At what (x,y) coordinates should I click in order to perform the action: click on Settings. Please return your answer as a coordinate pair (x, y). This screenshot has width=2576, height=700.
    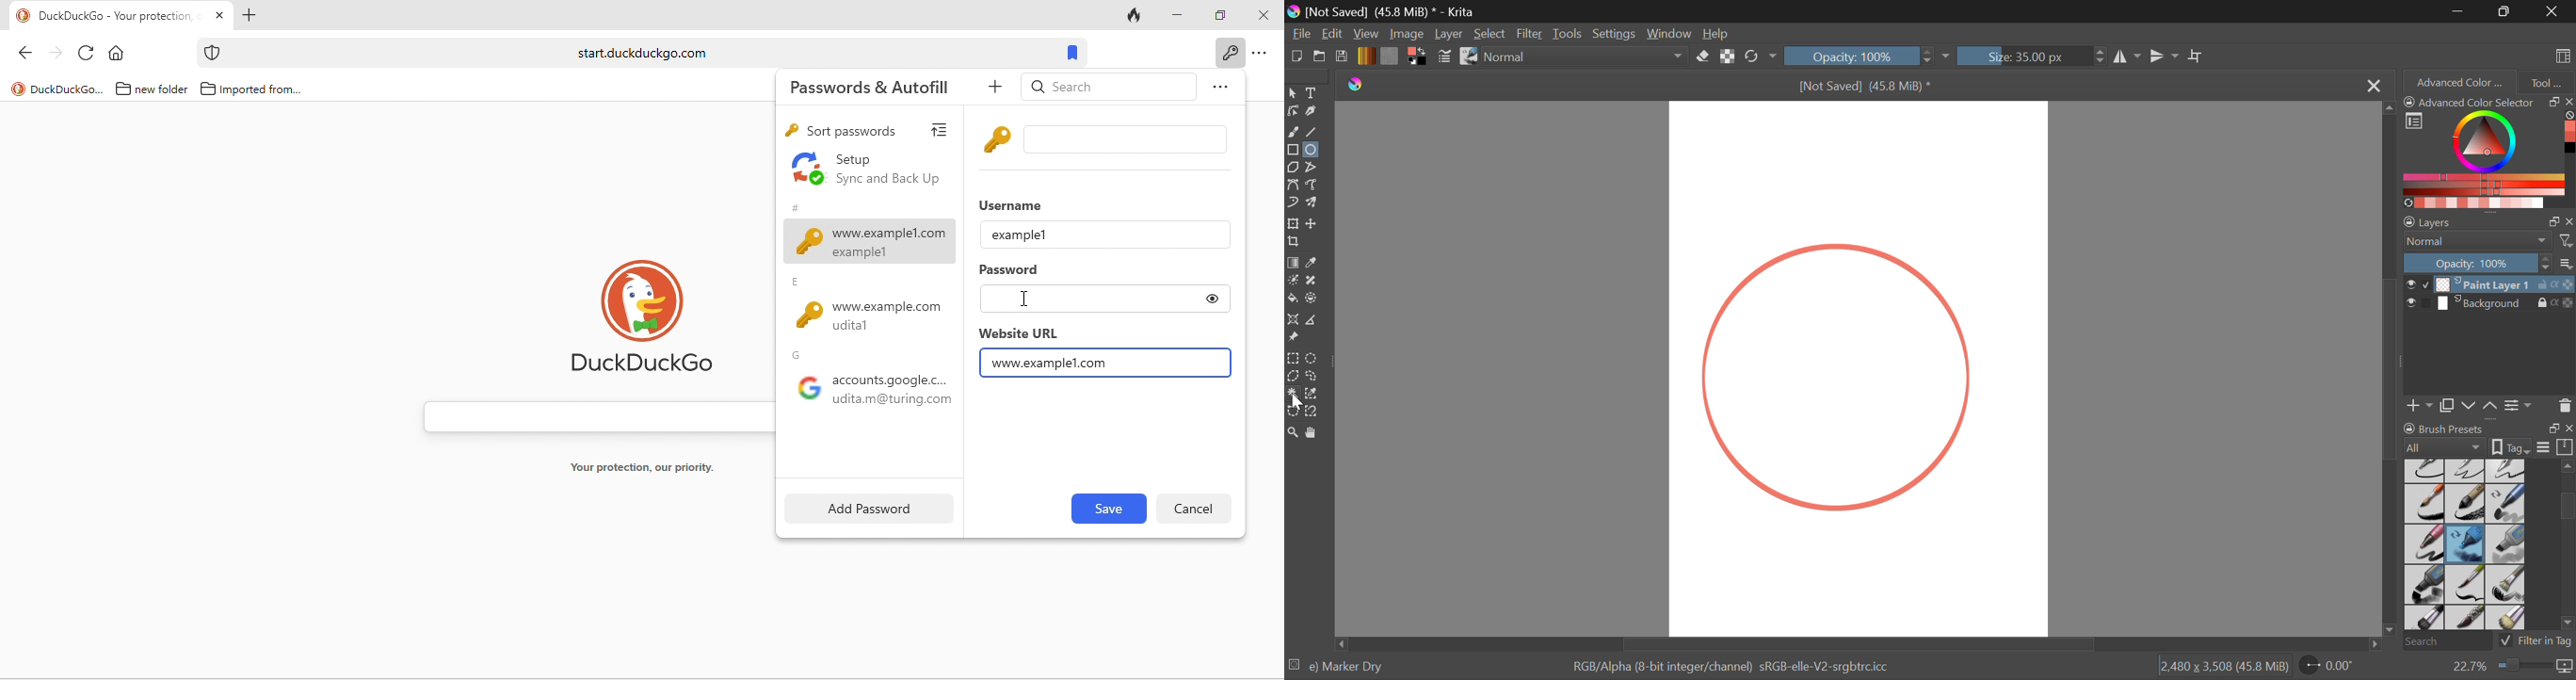
    Looking at the image, I should click on (1617, 34).